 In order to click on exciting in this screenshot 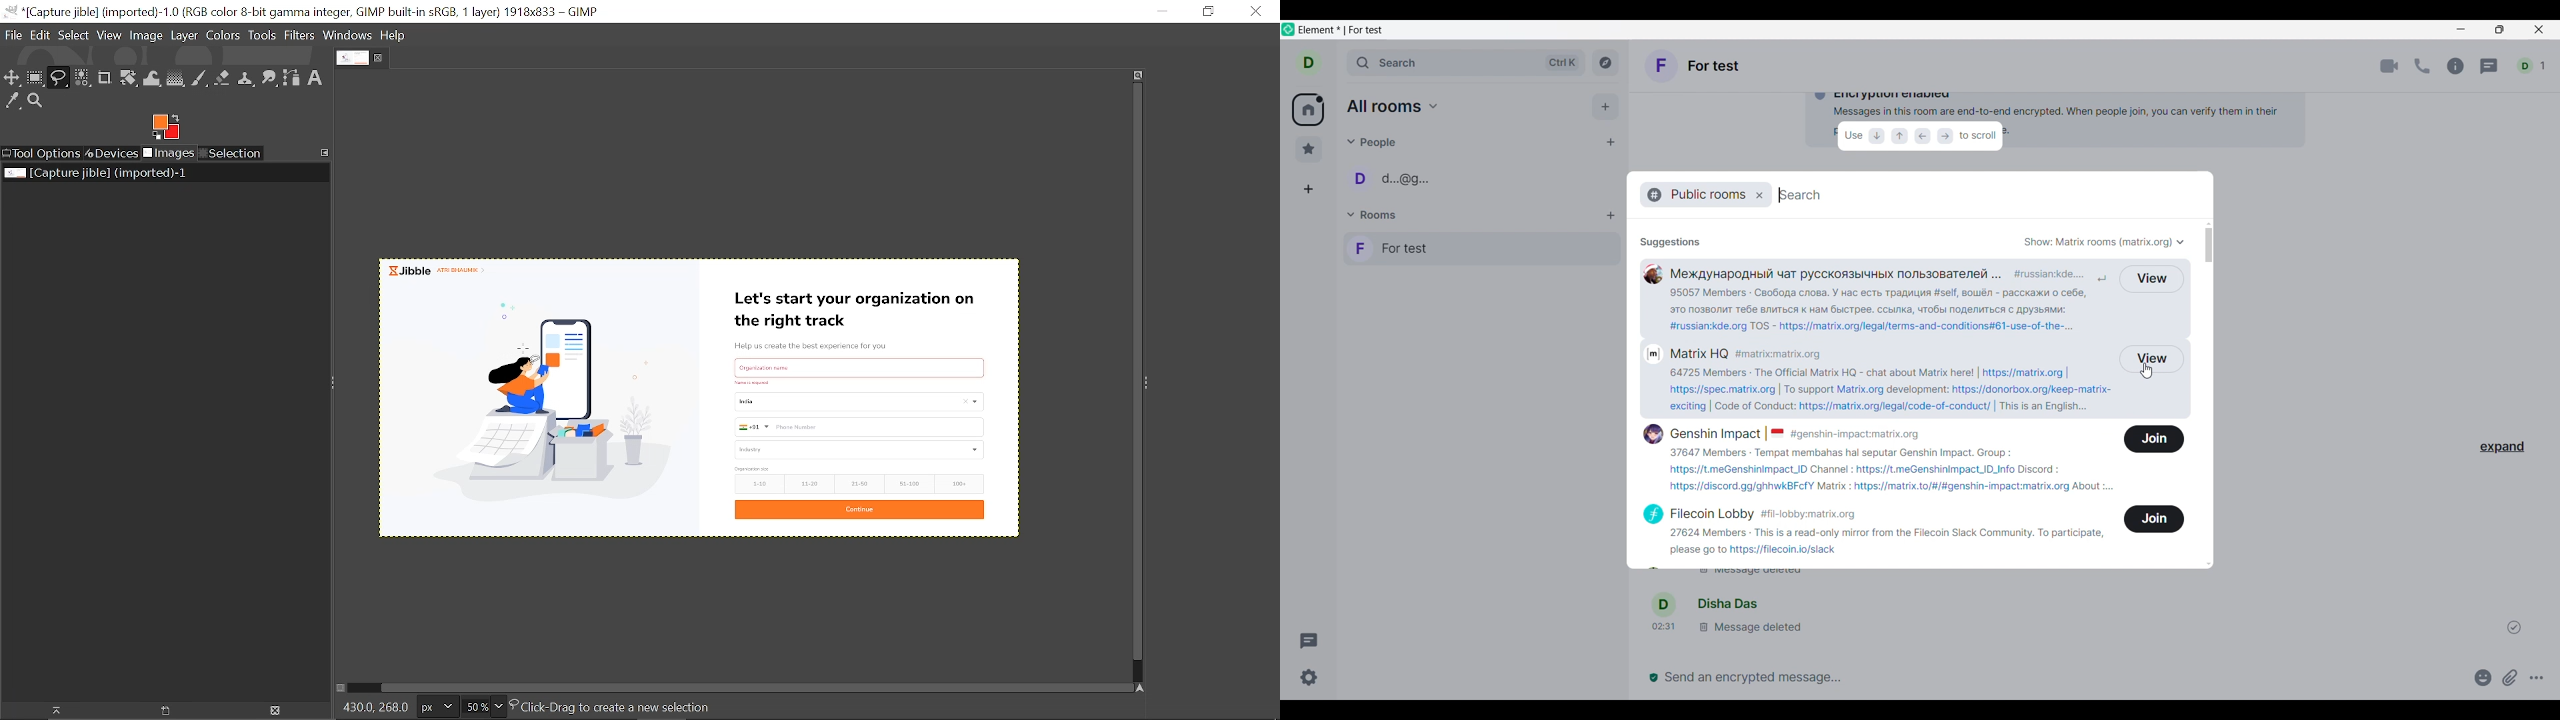, I will do `click(1678, 407)`.